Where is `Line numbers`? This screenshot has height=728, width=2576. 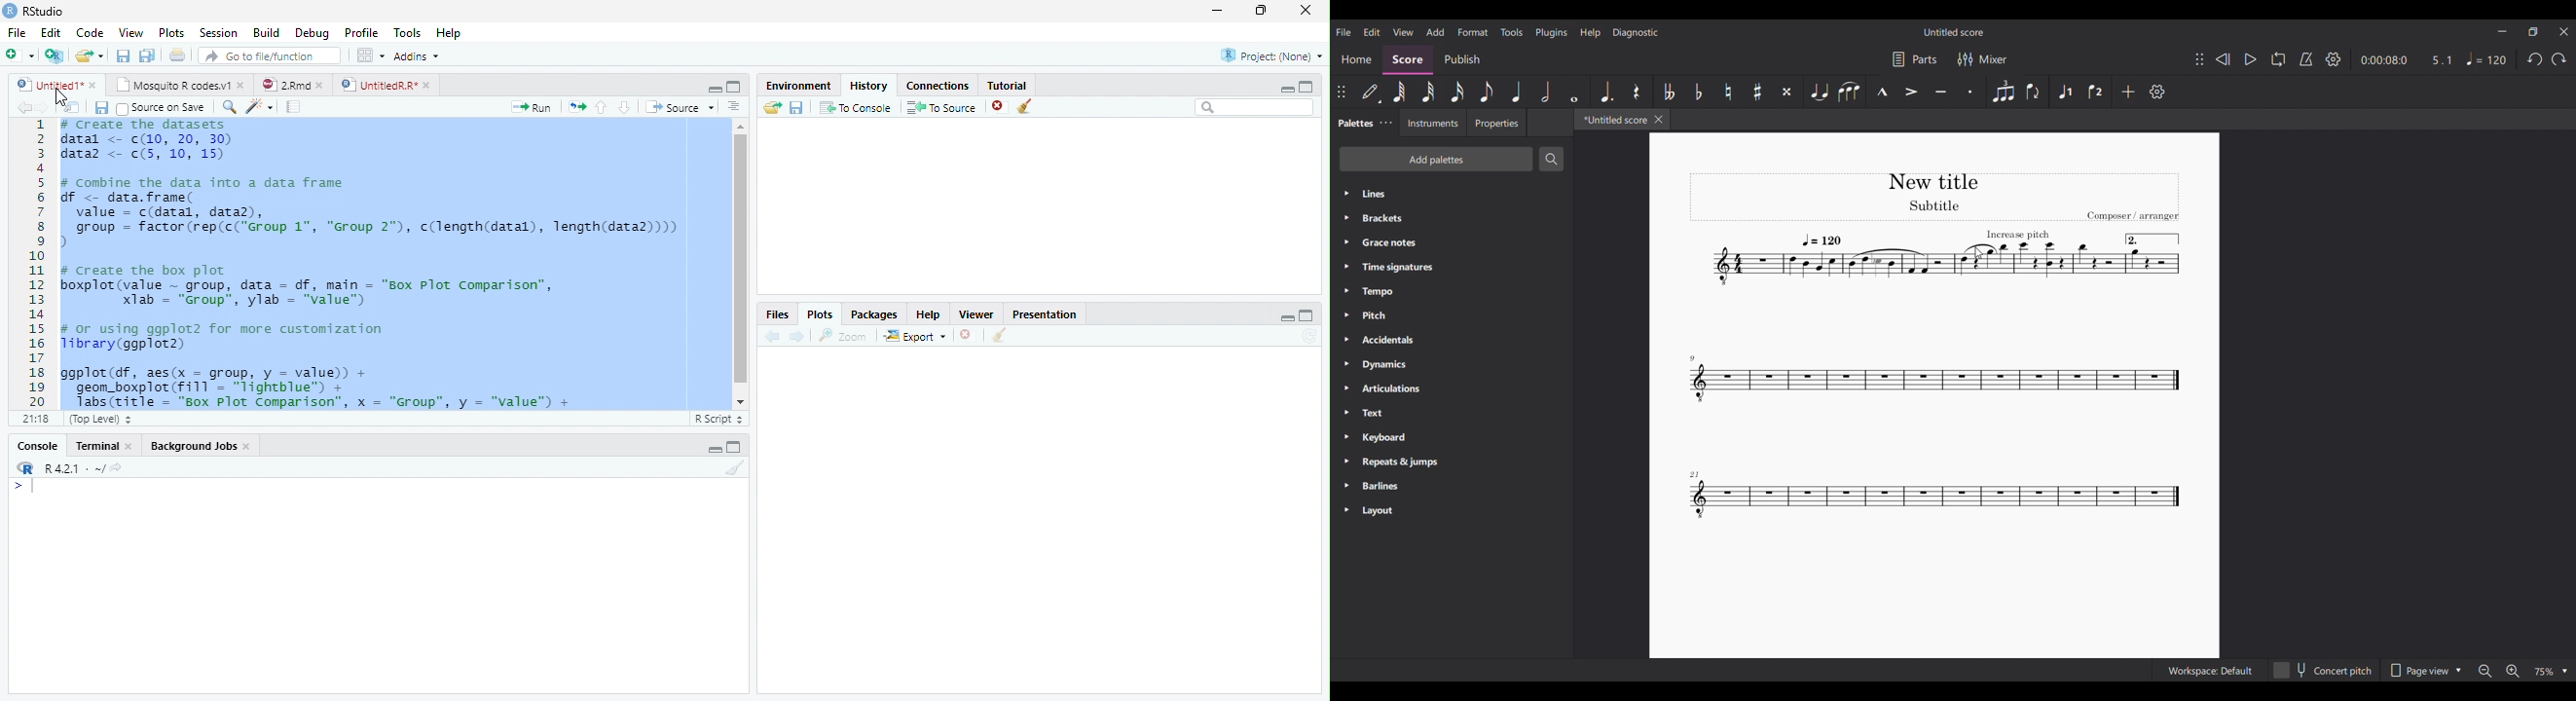
Line numbers is located at coordinates (37, 263).